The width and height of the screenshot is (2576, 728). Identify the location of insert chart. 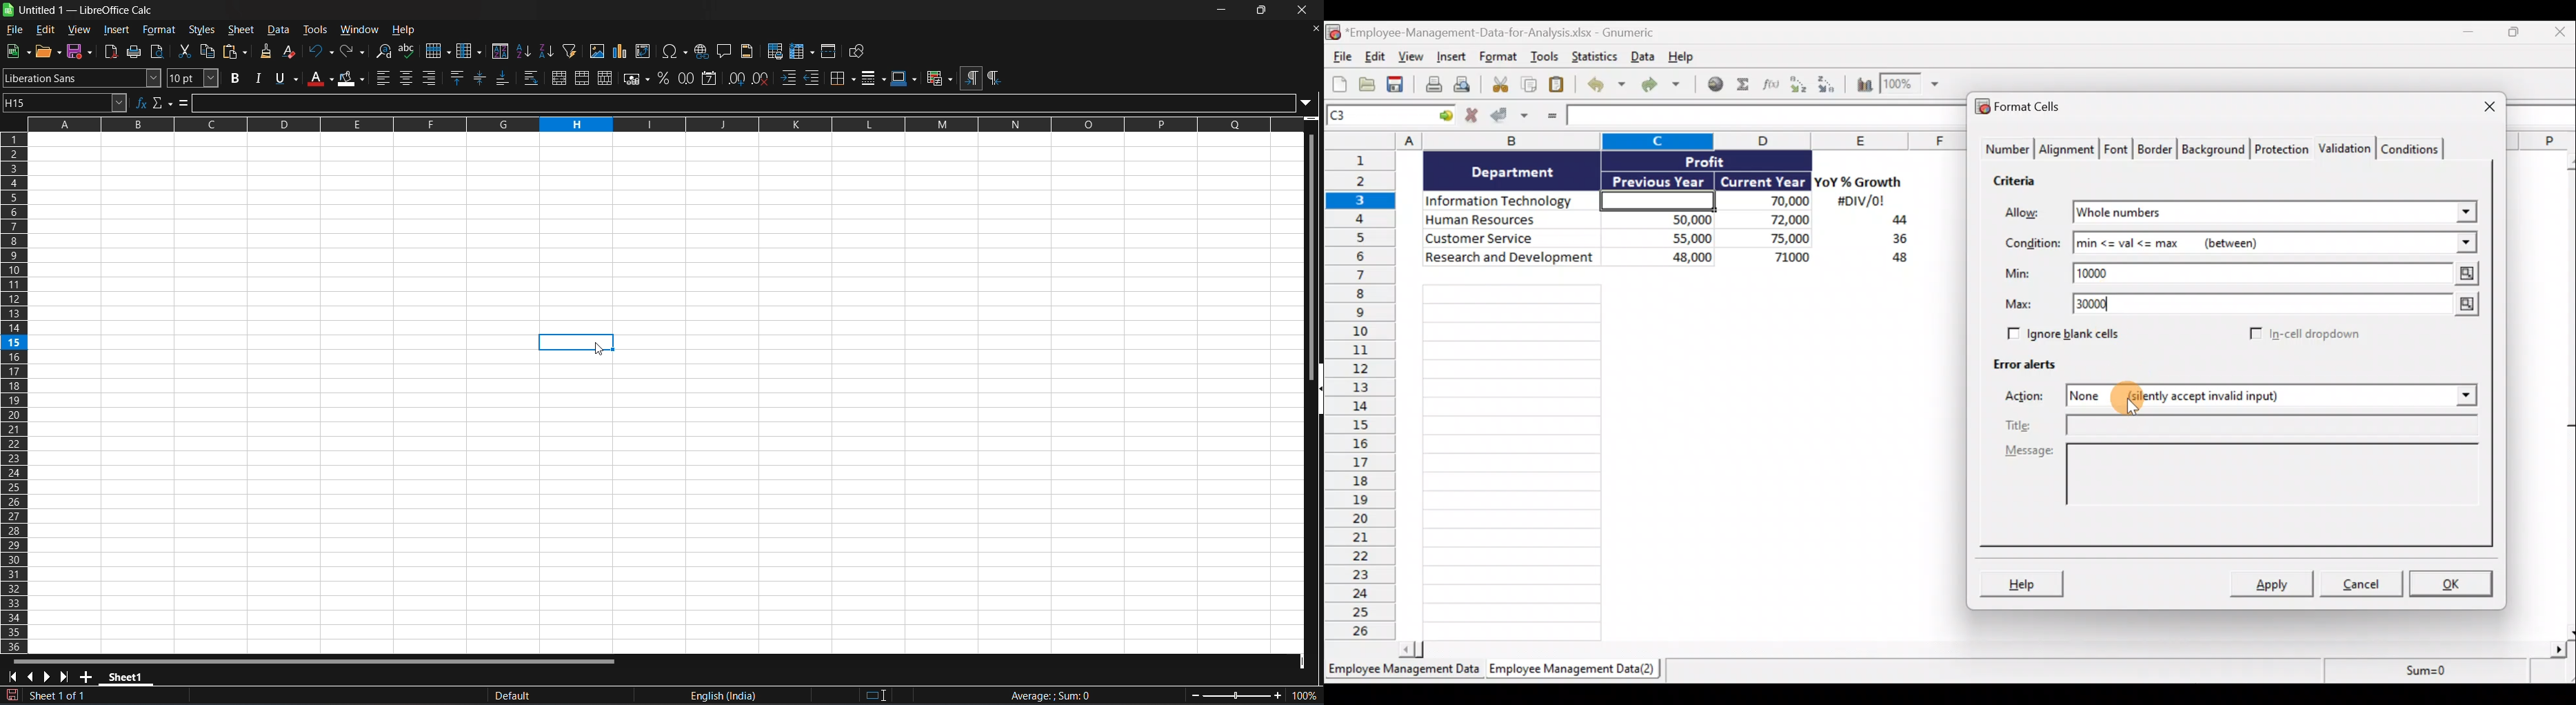
(620, 52).